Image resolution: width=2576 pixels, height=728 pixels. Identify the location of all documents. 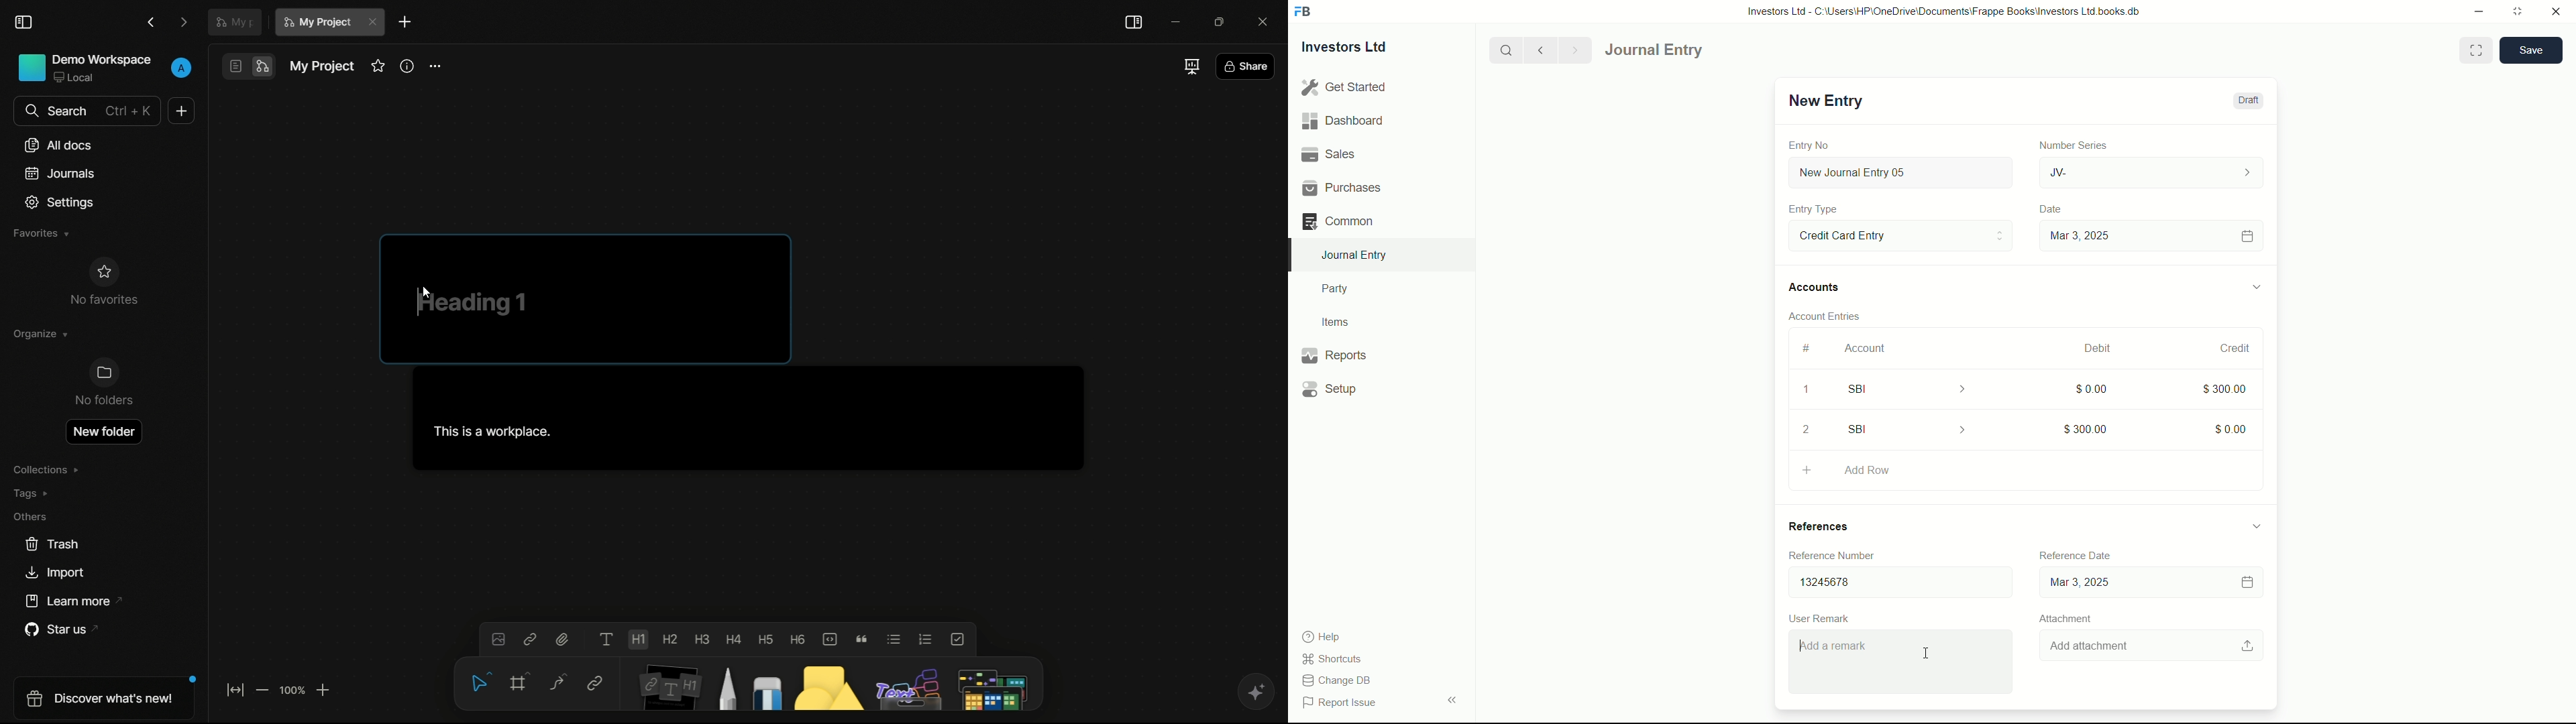
(58, 145).